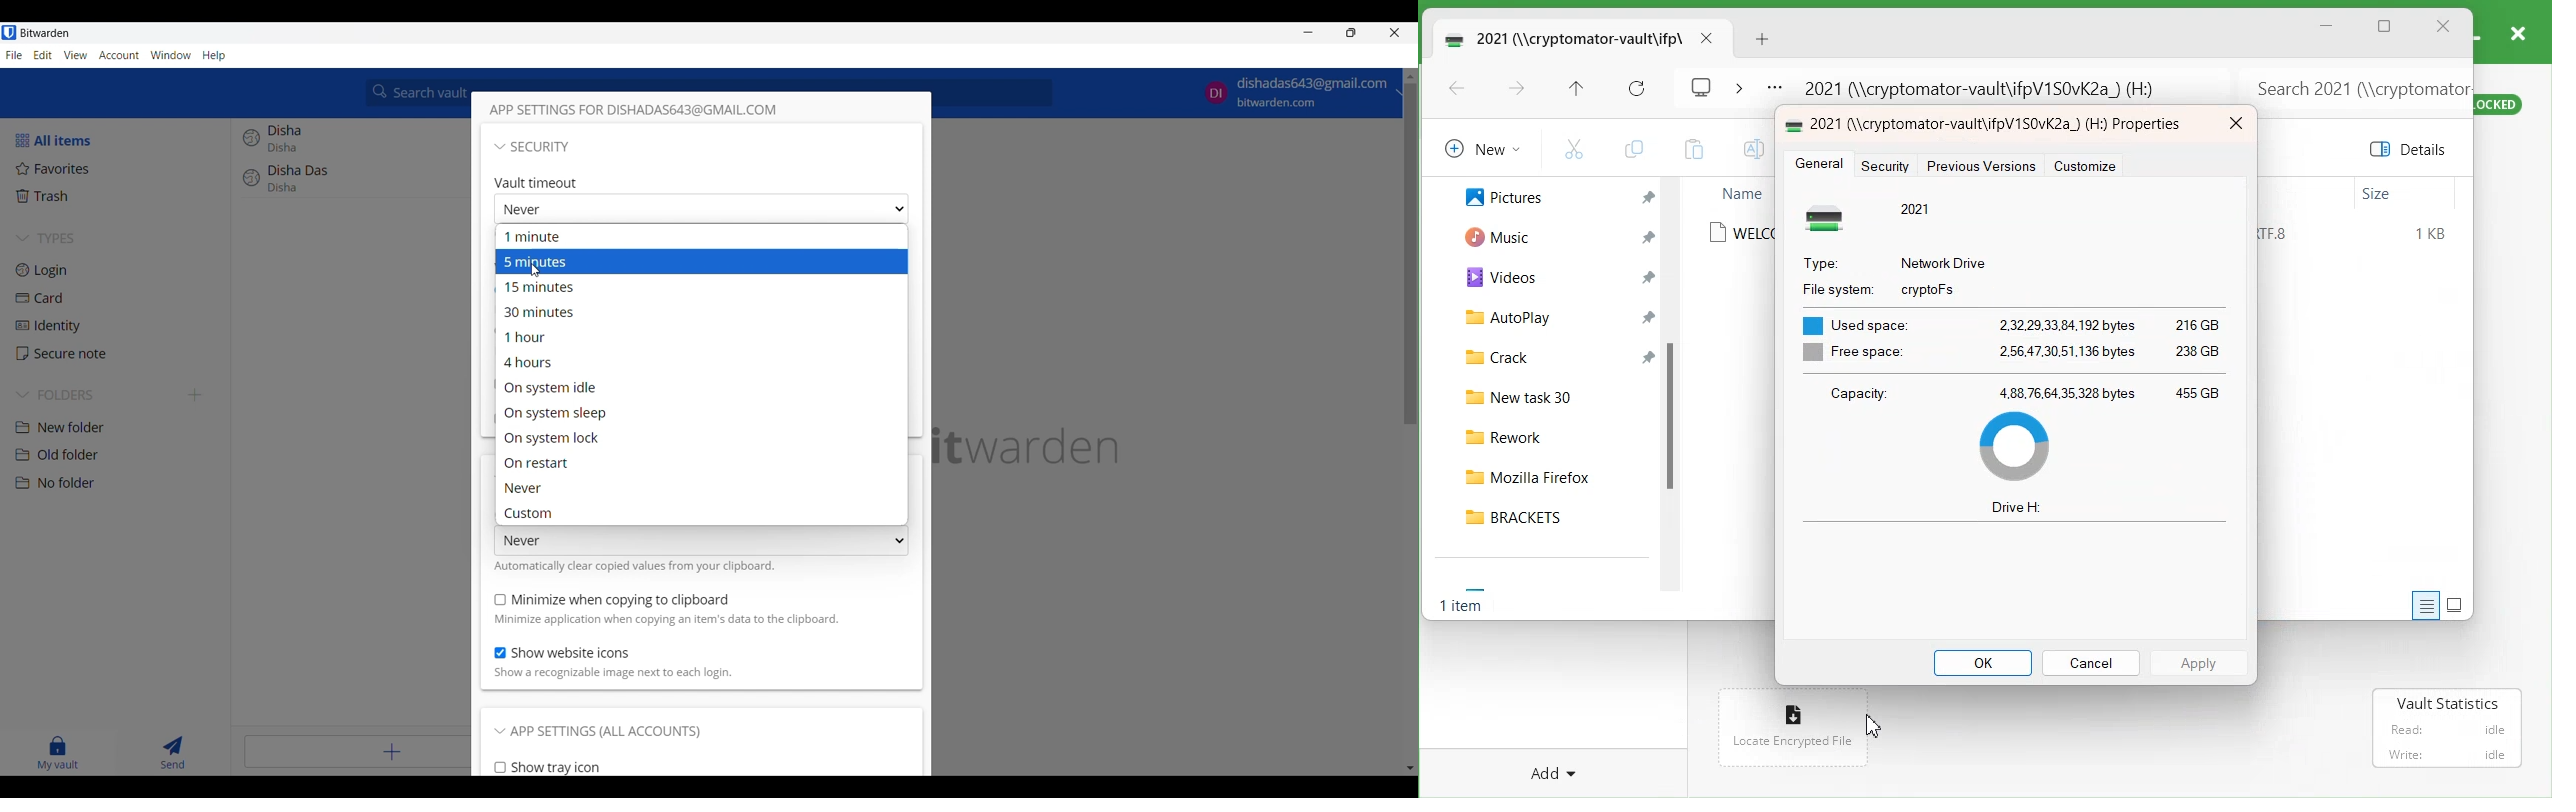 This screenshot has width=2576, height=812. What do you see at coordinates (119, 299) in the screenshot?
I see `Card` at bounding box center [119, 299].